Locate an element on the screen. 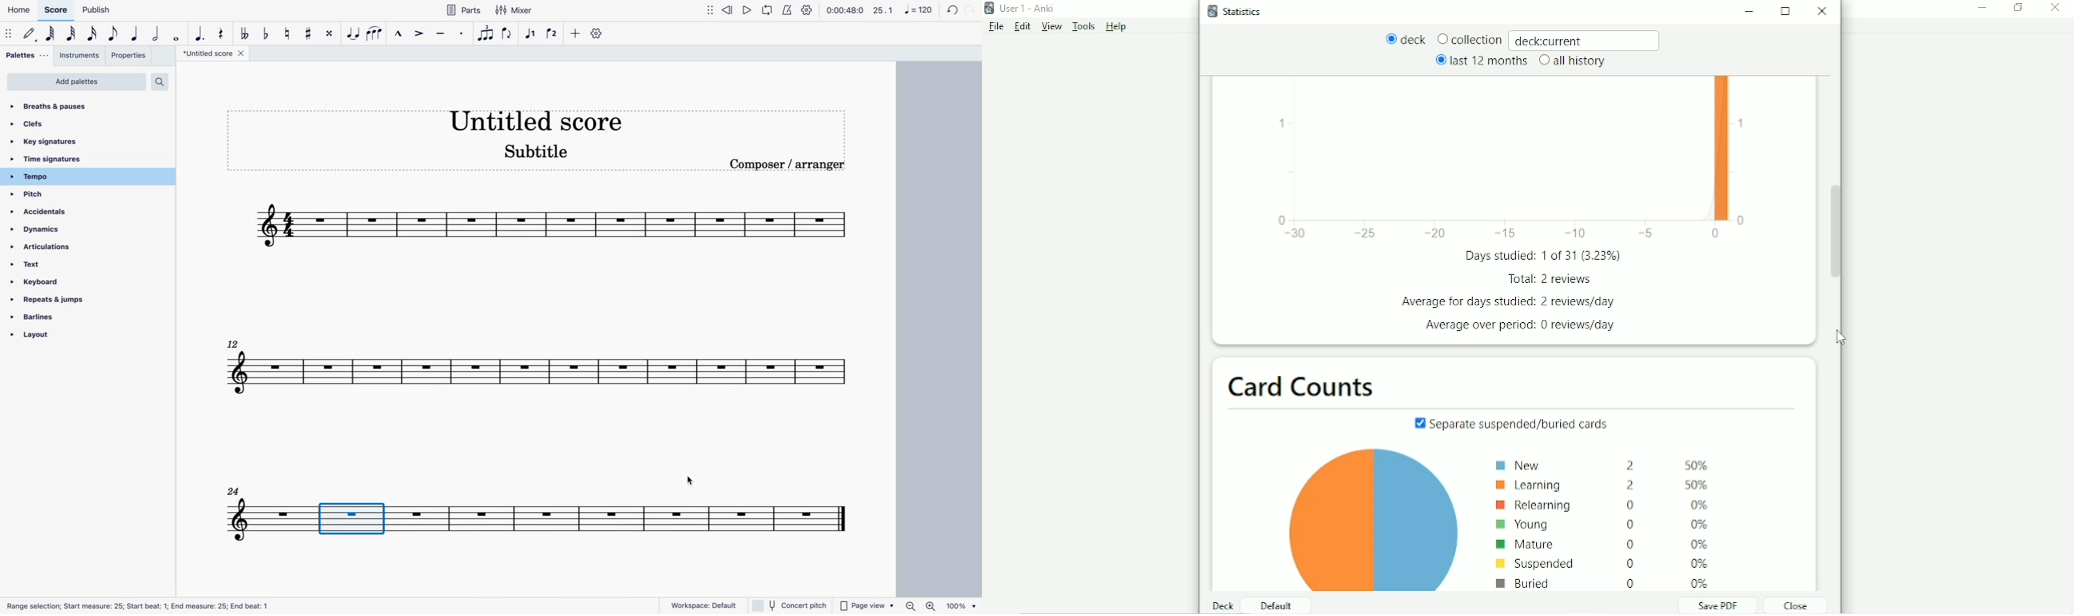 This screenshot has width=2100, height=616. time signatures is located at coordinates (53, 160).